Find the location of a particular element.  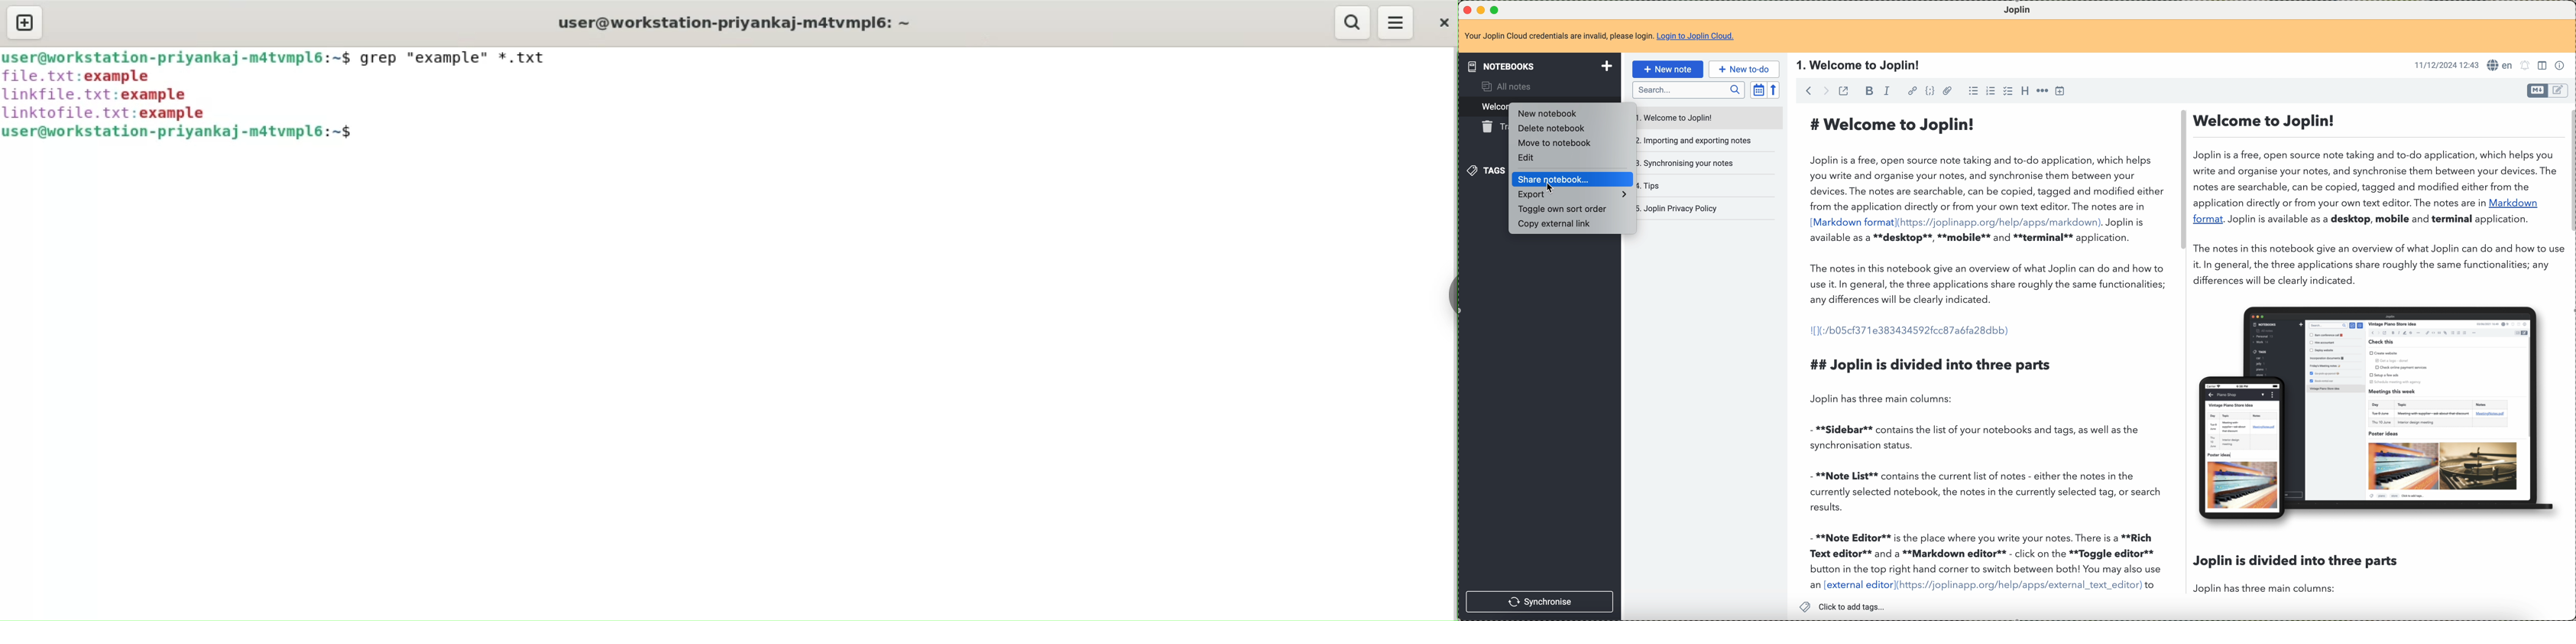

edit is located at coordinates (1530, 157).